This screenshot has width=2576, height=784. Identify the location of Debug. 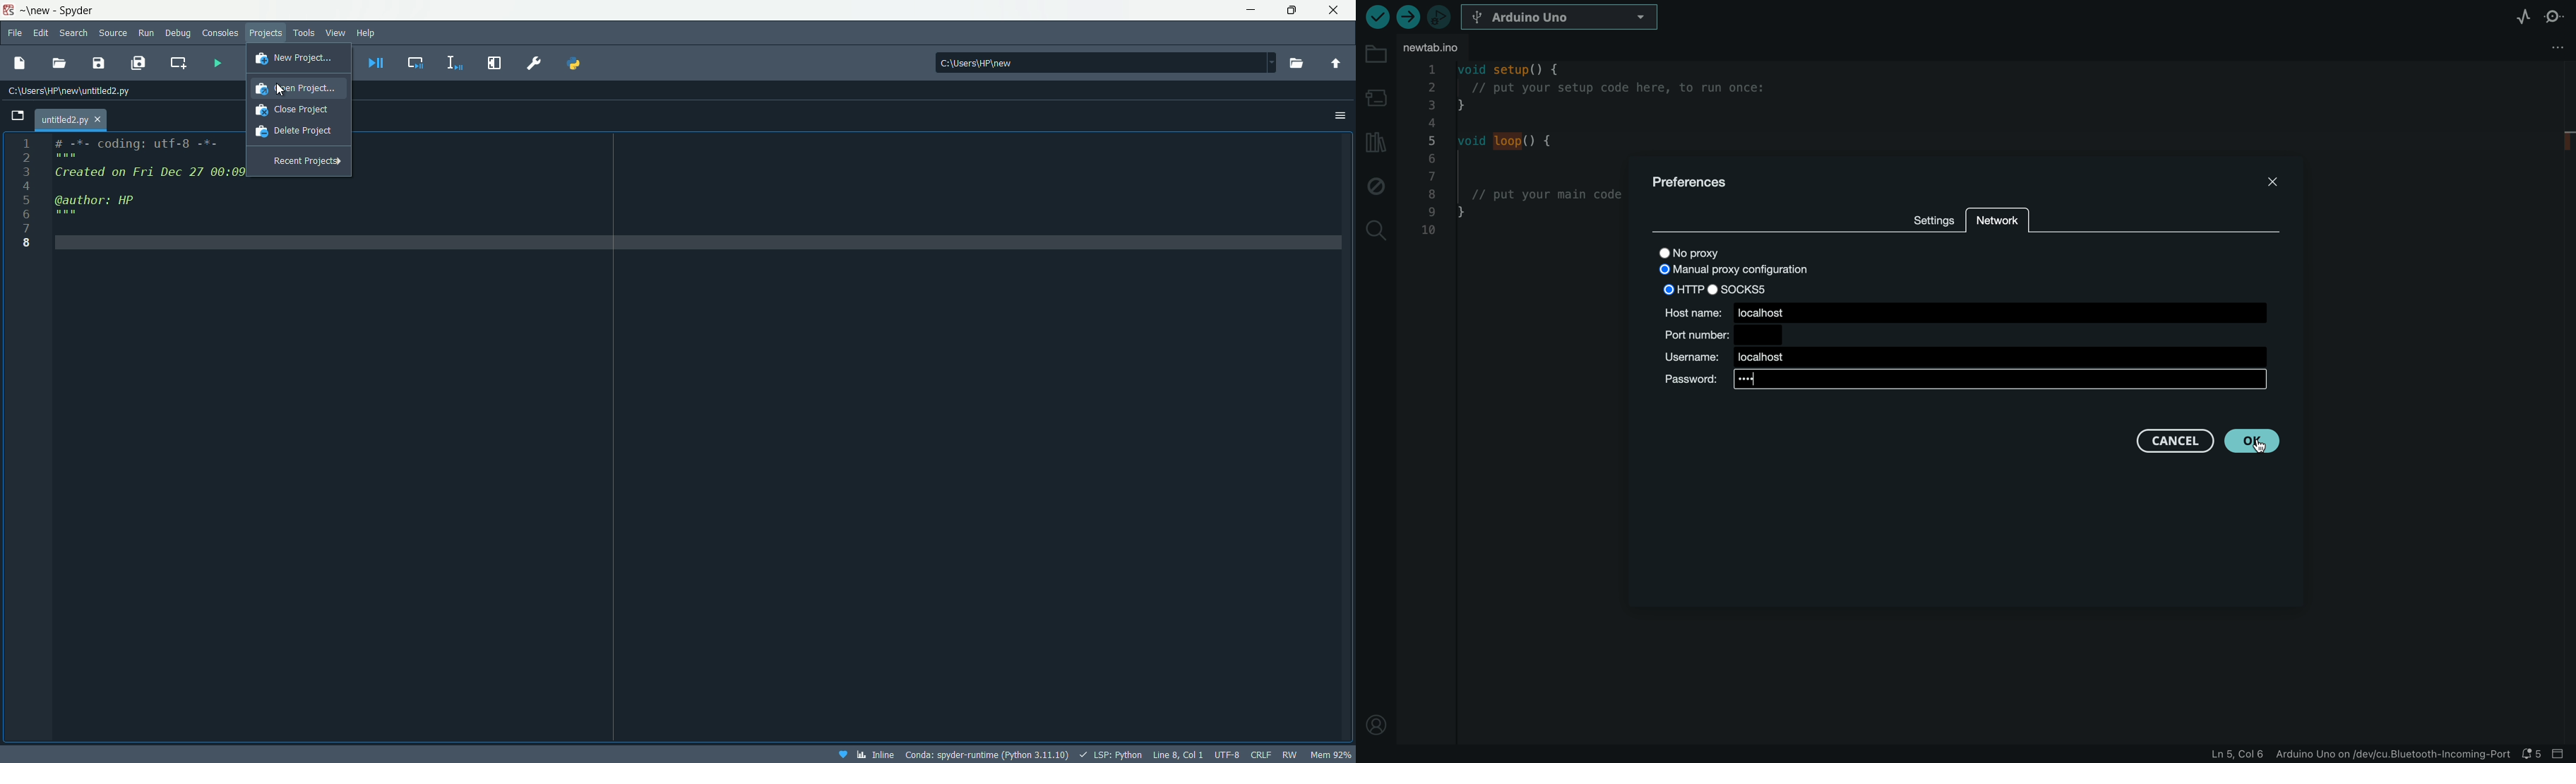
(178, 34).